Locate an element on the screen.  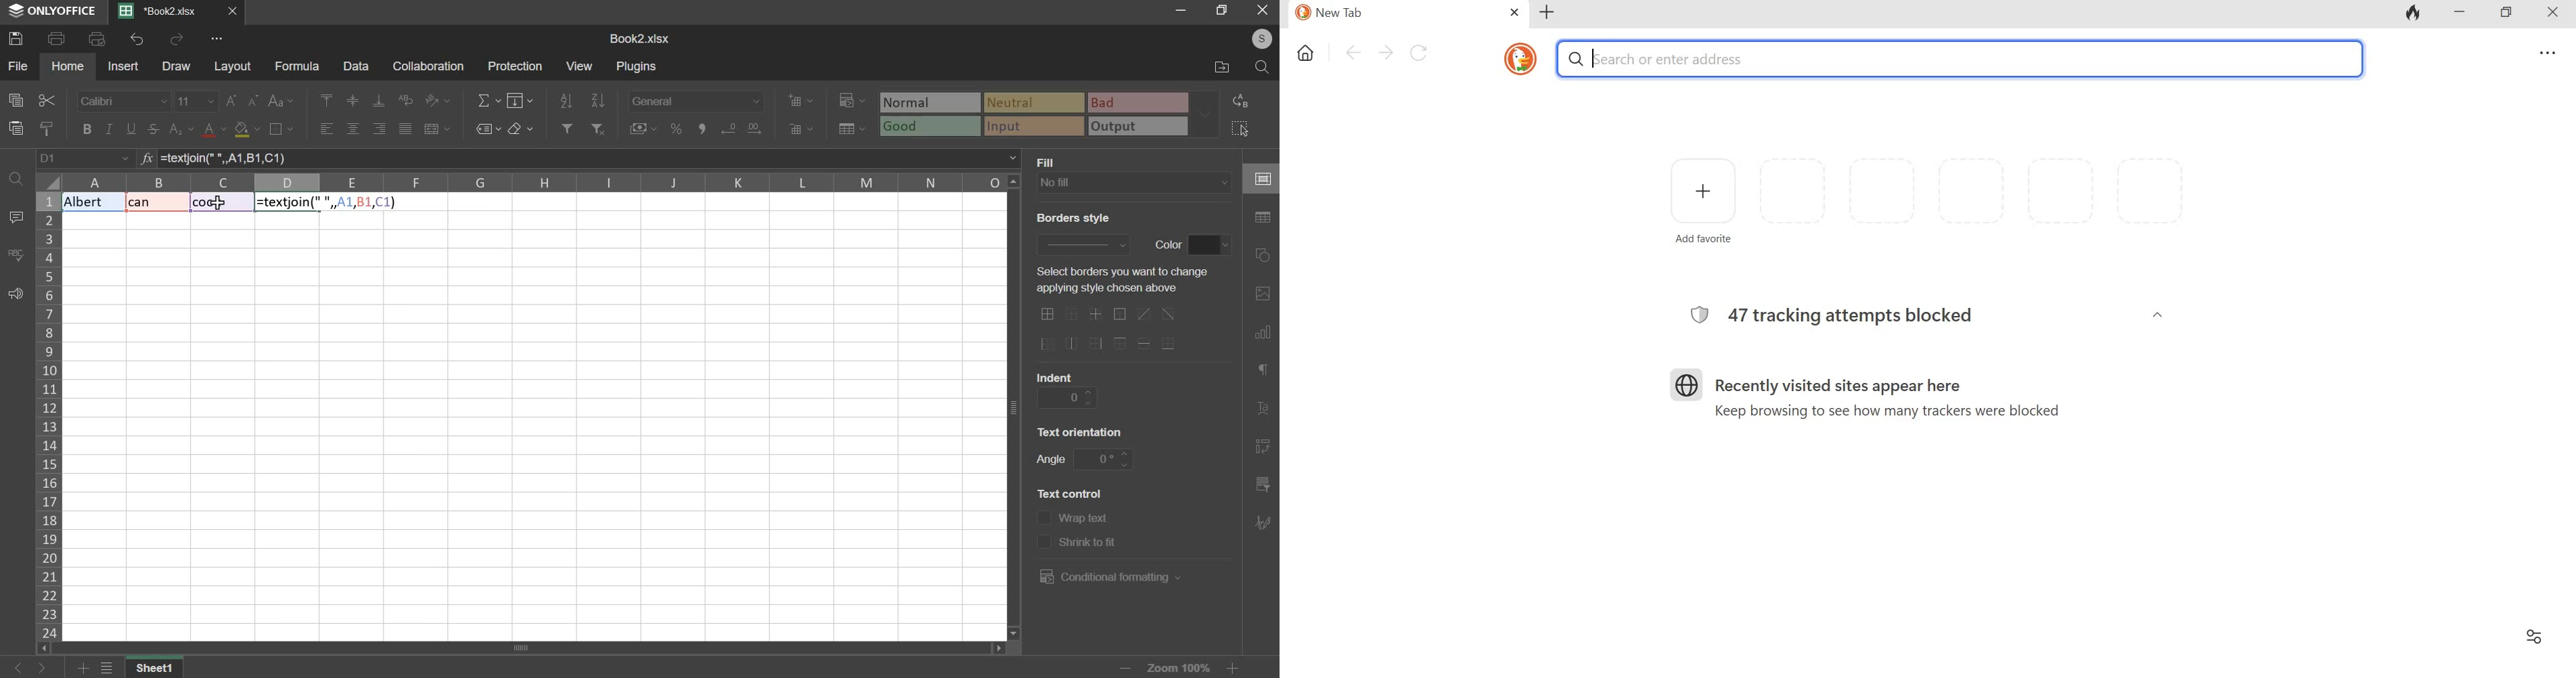
comma style is located at coordinates (705, 129).